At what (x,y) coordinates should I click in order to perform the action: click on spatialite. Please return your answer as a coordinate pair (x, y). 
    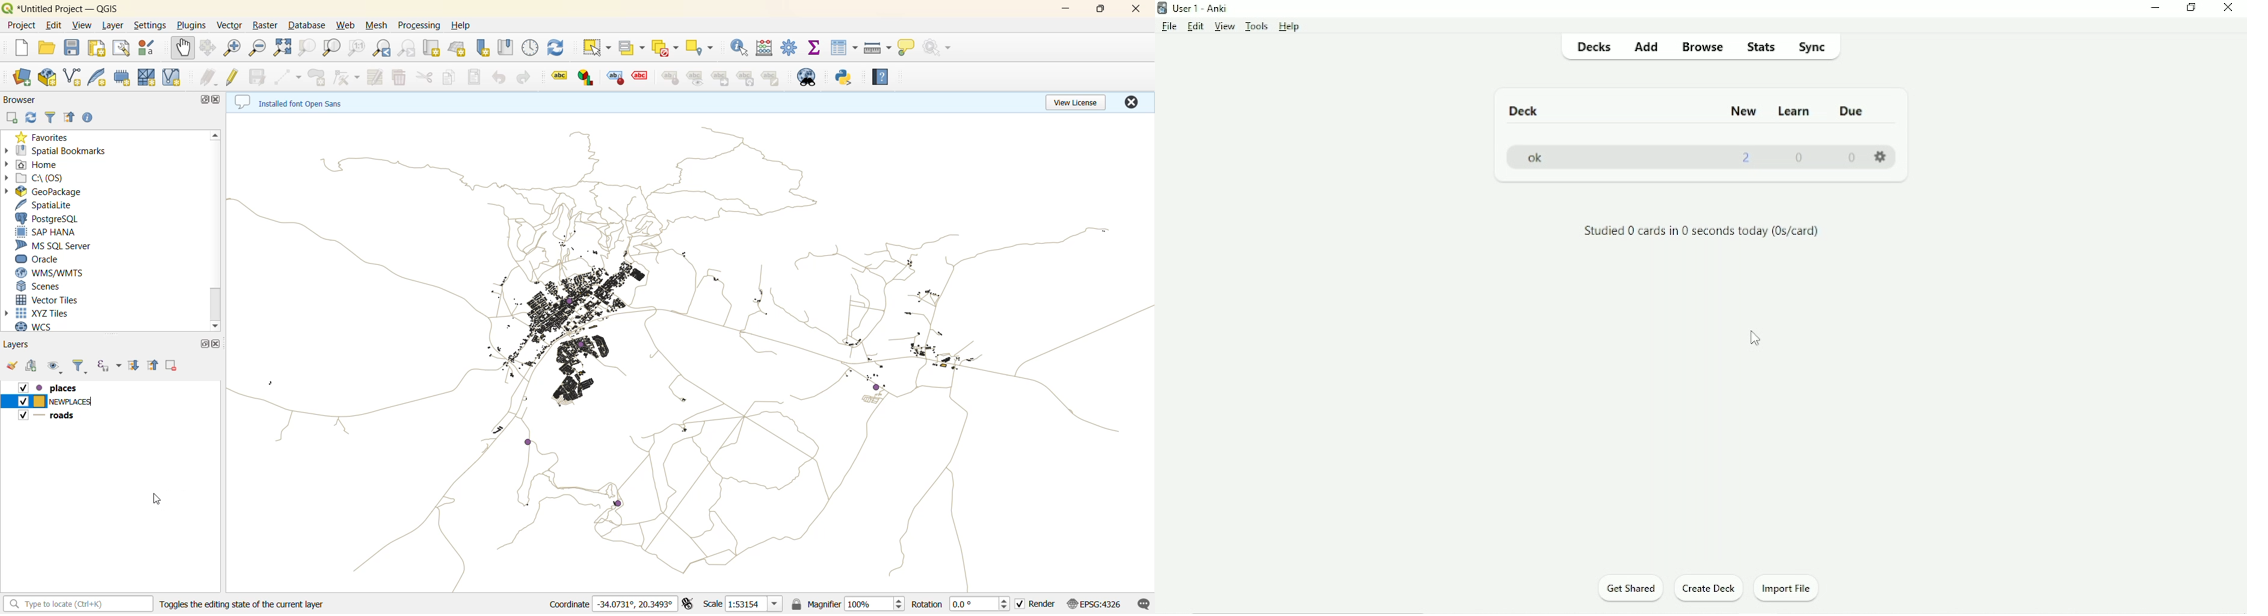
    Looking at the image, I should click on (46, 205).